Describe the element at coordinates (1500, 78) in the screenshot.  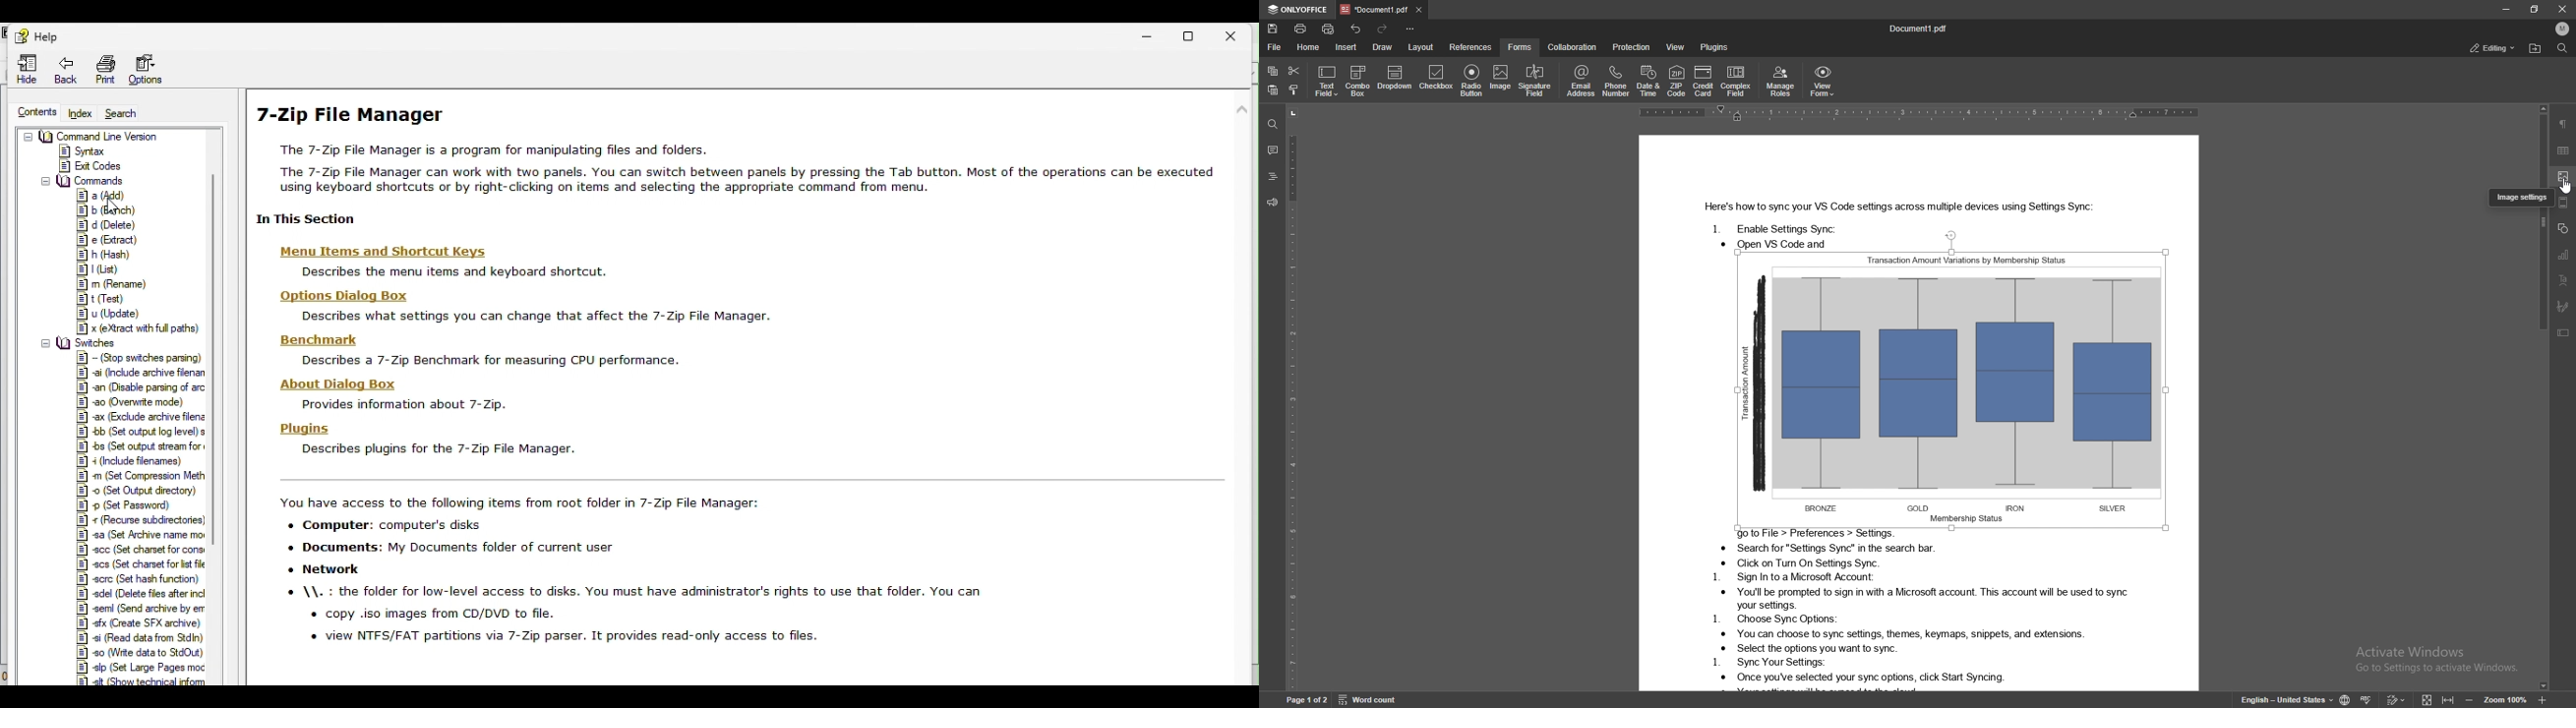
I see `image` at that location.